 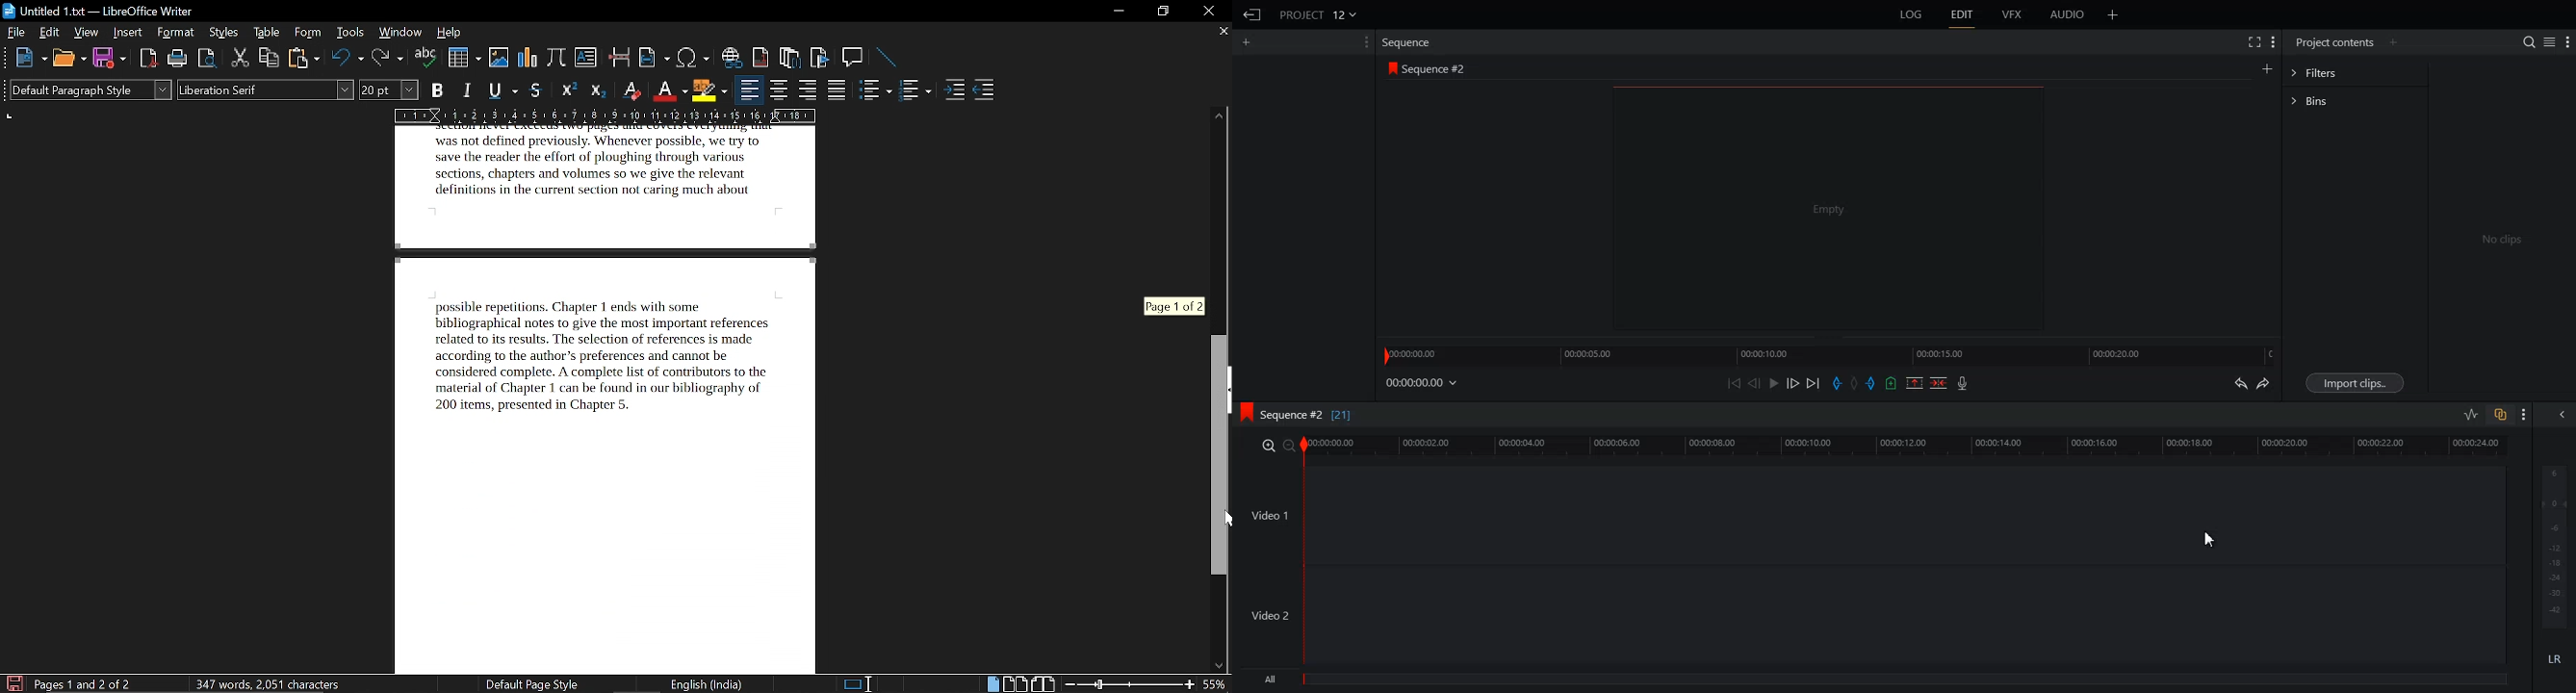 I want to click on Show Setting Menu, so click(x=2568, y=43).